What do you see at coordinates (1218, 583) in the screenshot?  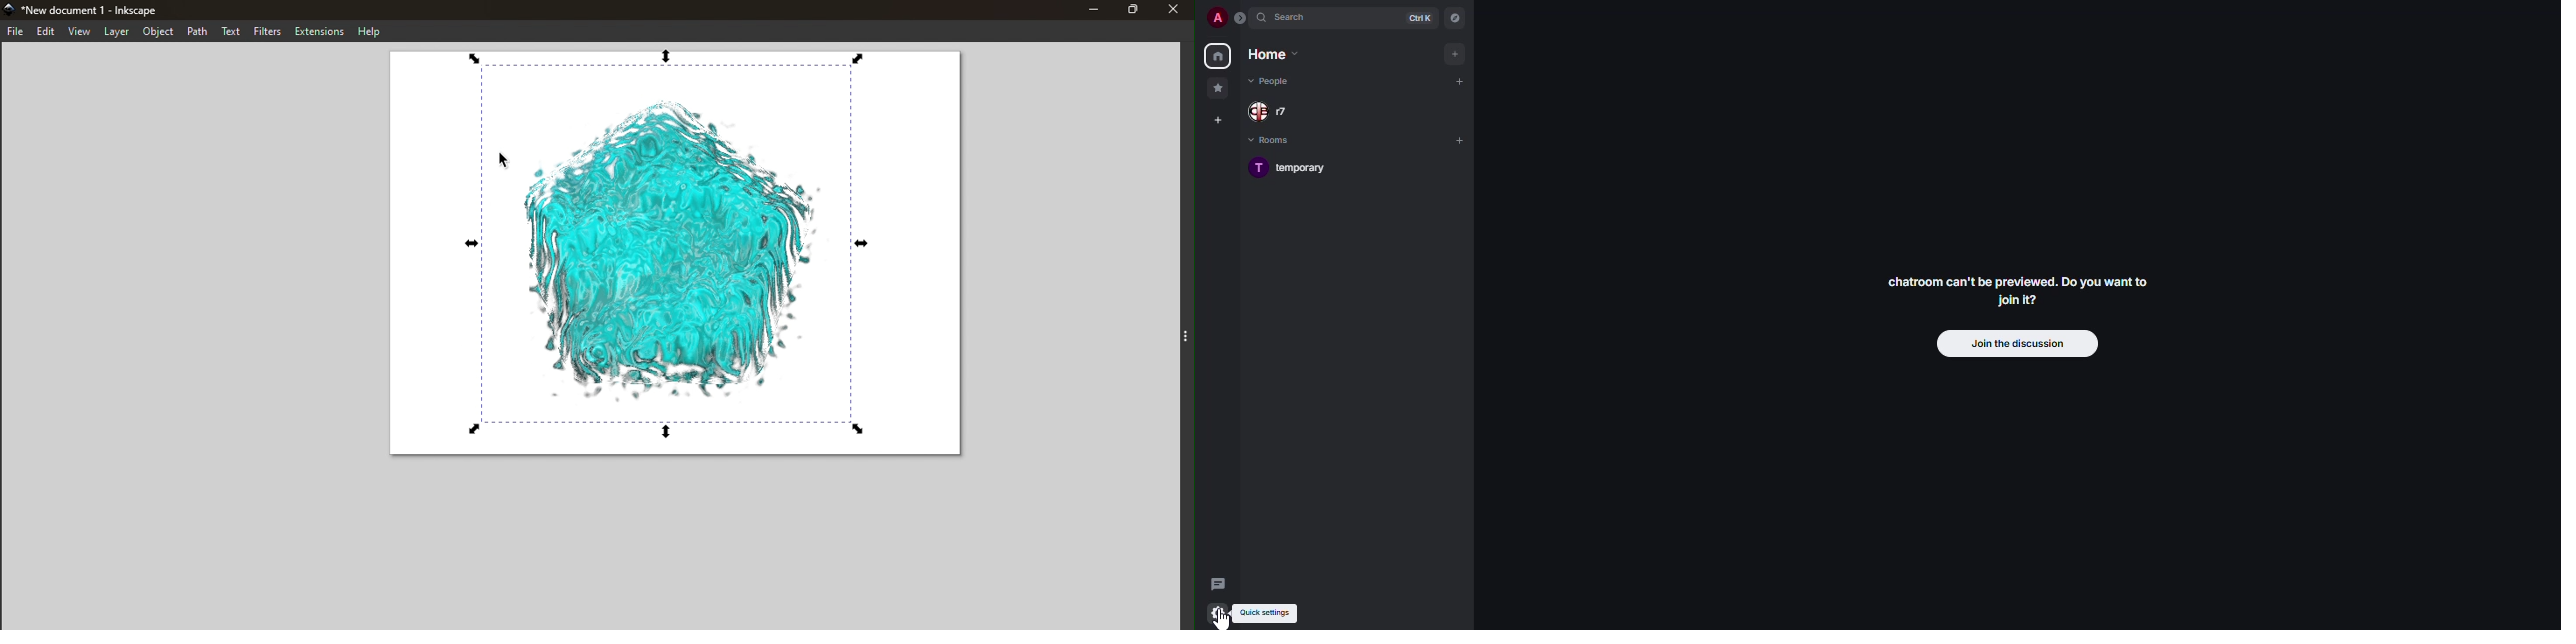 I see `threads` at bounding box center [1218, 583].